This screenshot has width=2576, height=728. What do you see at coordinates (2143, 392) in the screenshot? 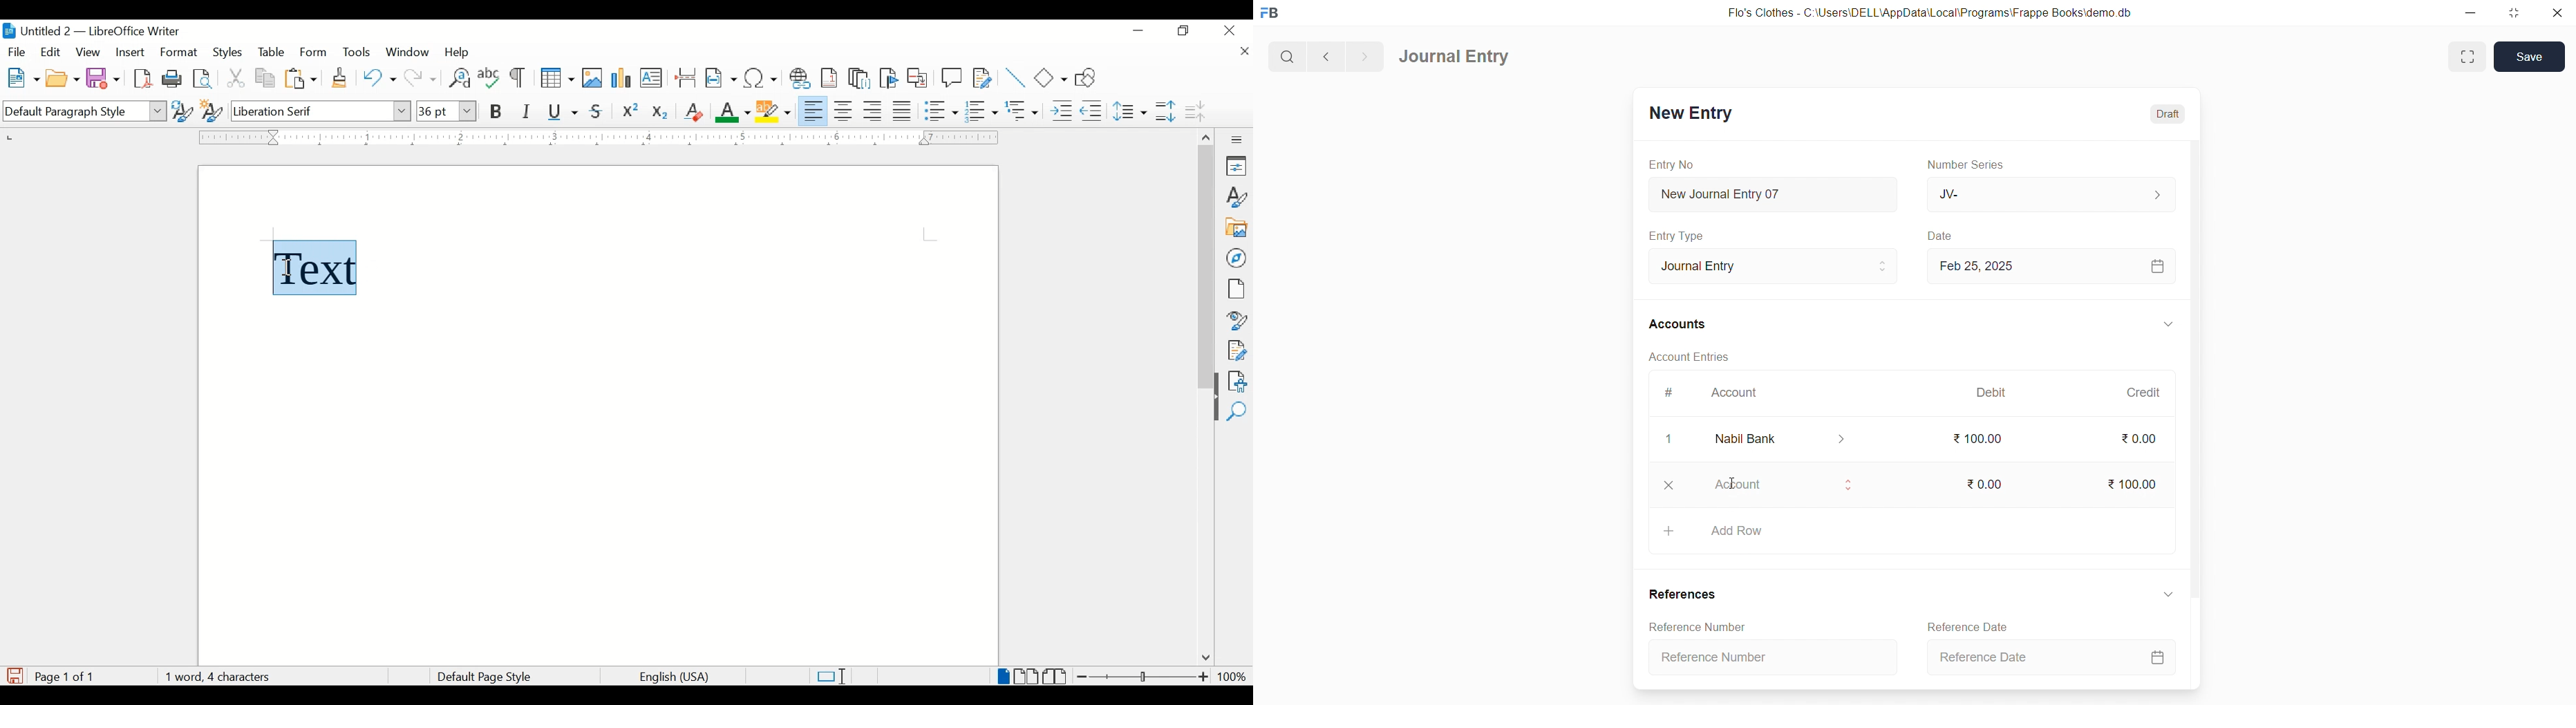
I see `Credit` at bounding box center [2143, 392].